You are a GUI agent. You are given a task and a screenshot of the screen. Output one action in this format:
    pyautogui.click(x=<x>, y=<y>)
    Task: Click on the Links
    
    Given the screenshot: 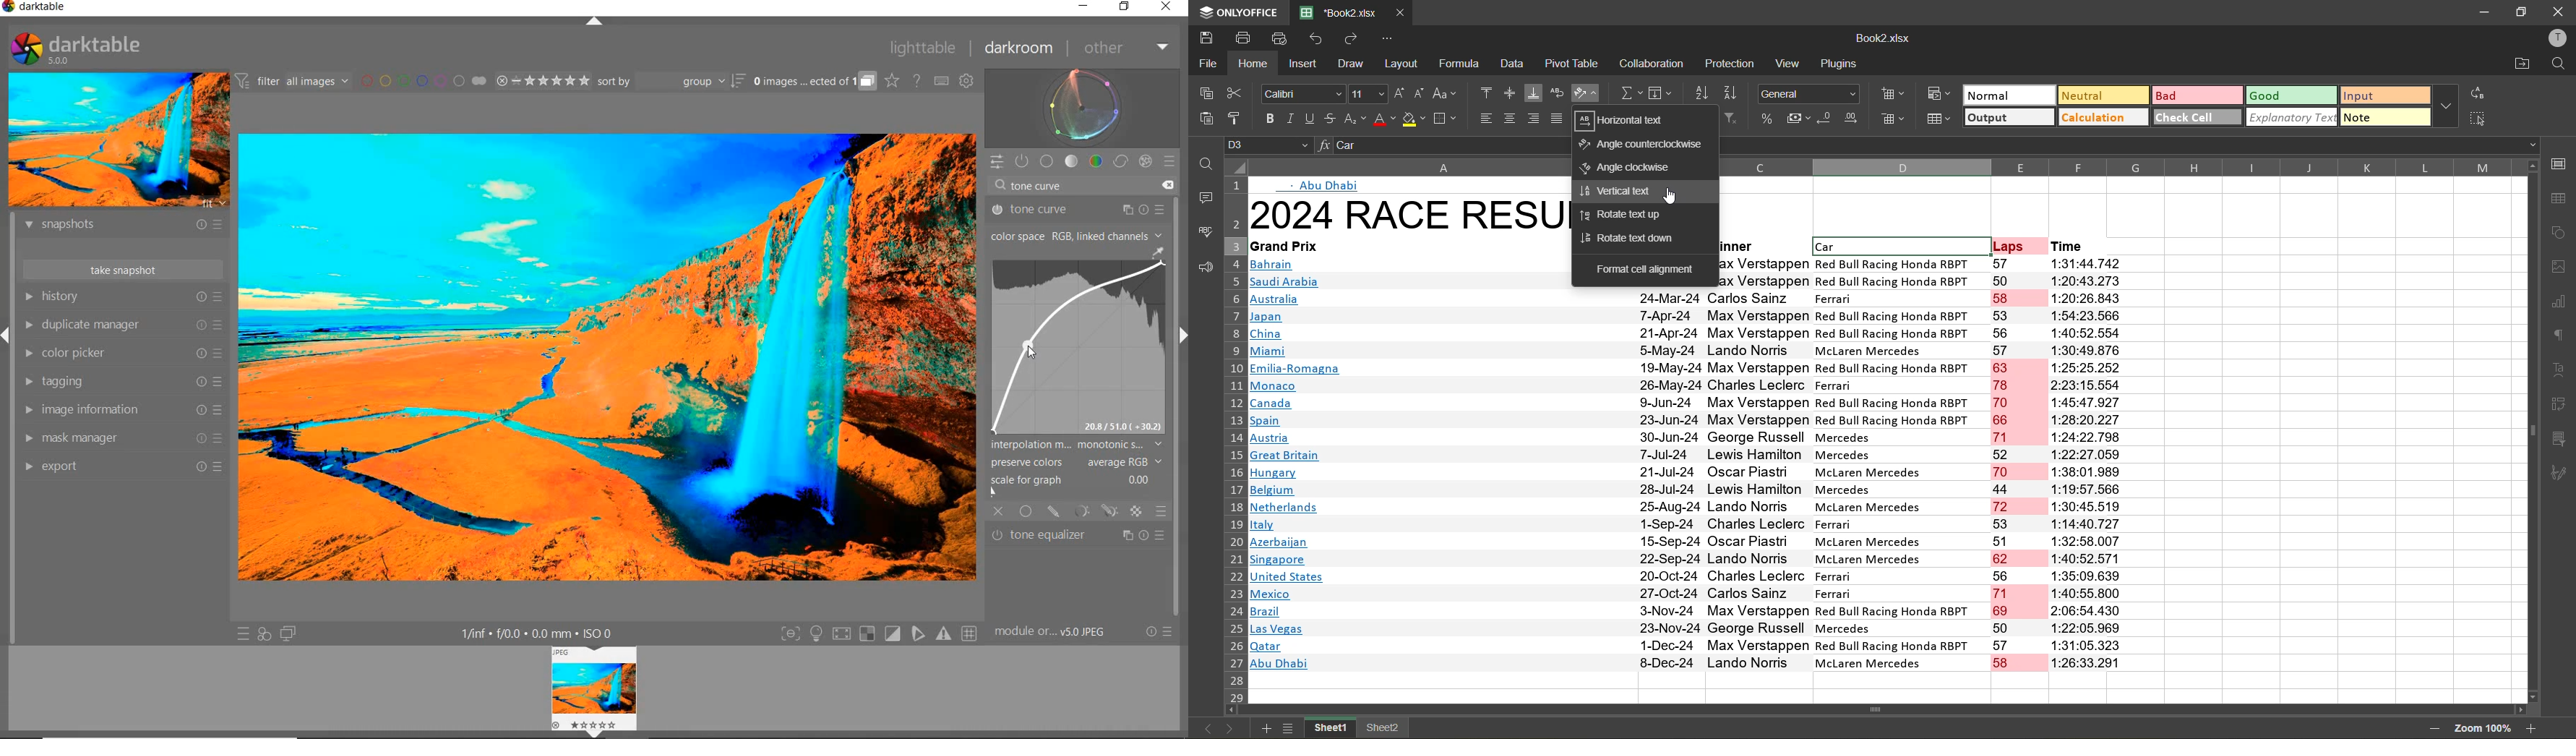 What is the action you would take?
    pyautogui.click(x=1296, y=454)
    